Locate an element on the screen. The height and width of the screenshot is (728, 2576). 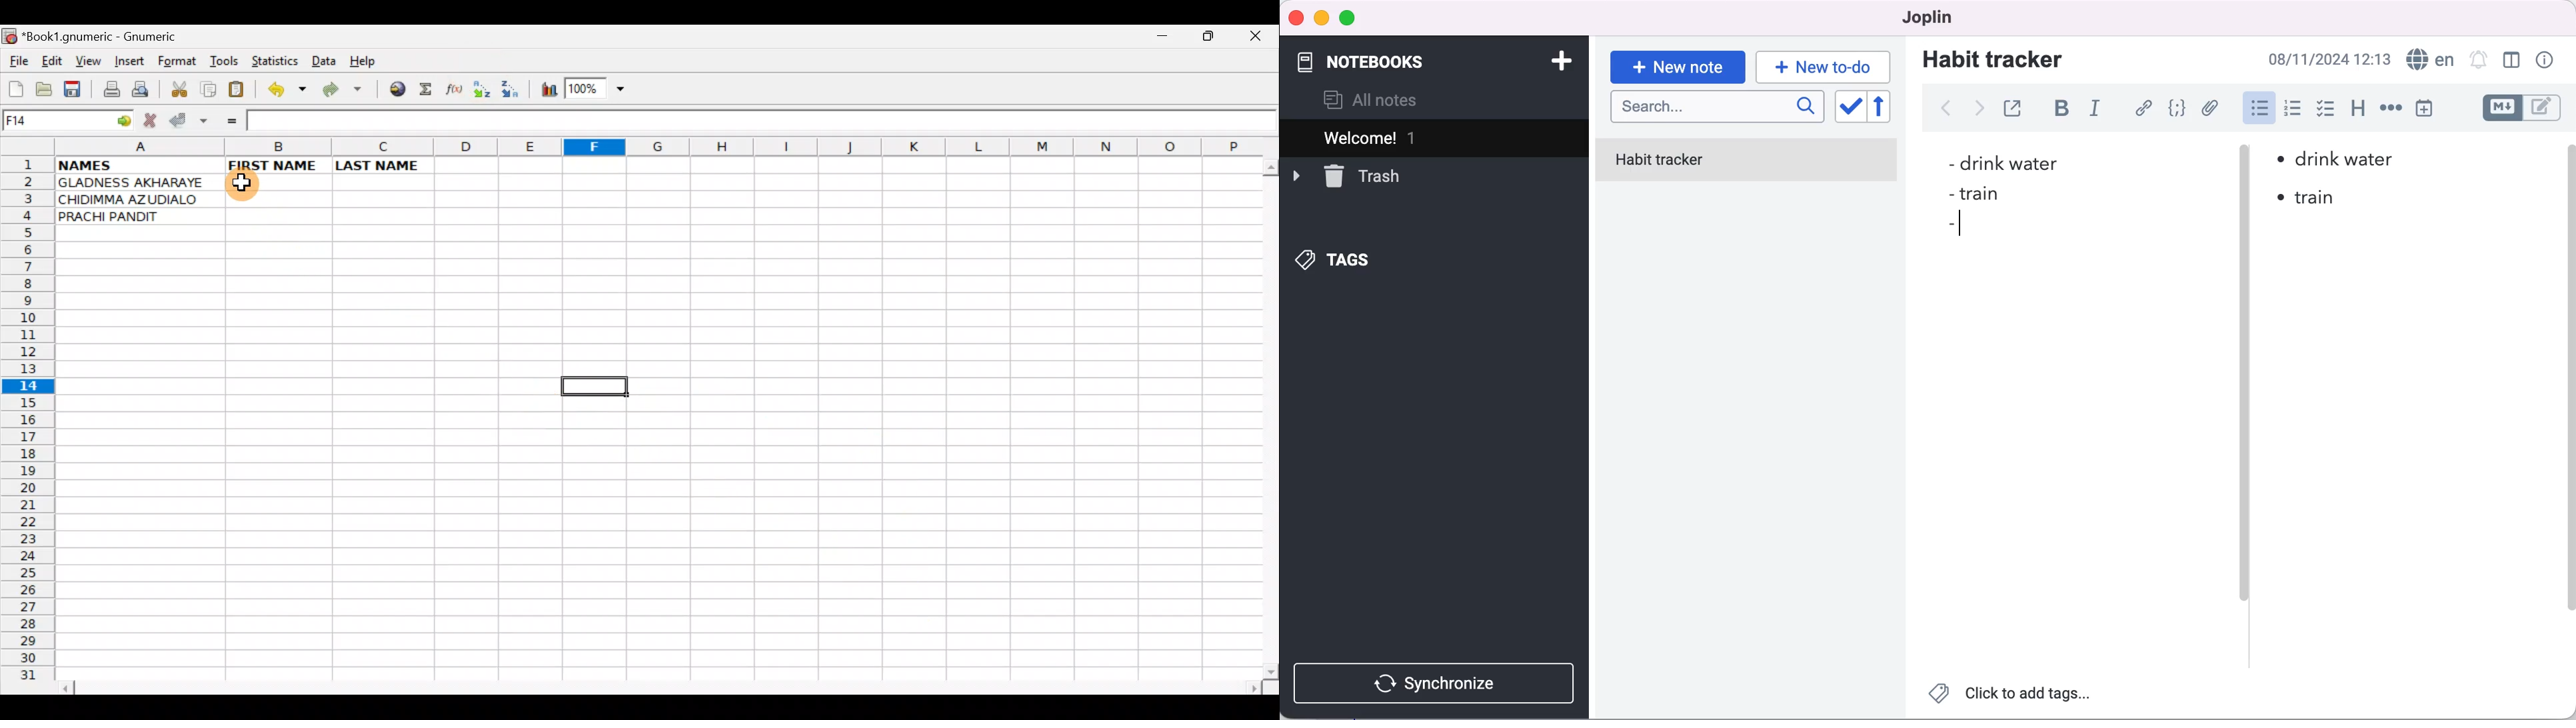
italic is located at coordinates (2098, 110).